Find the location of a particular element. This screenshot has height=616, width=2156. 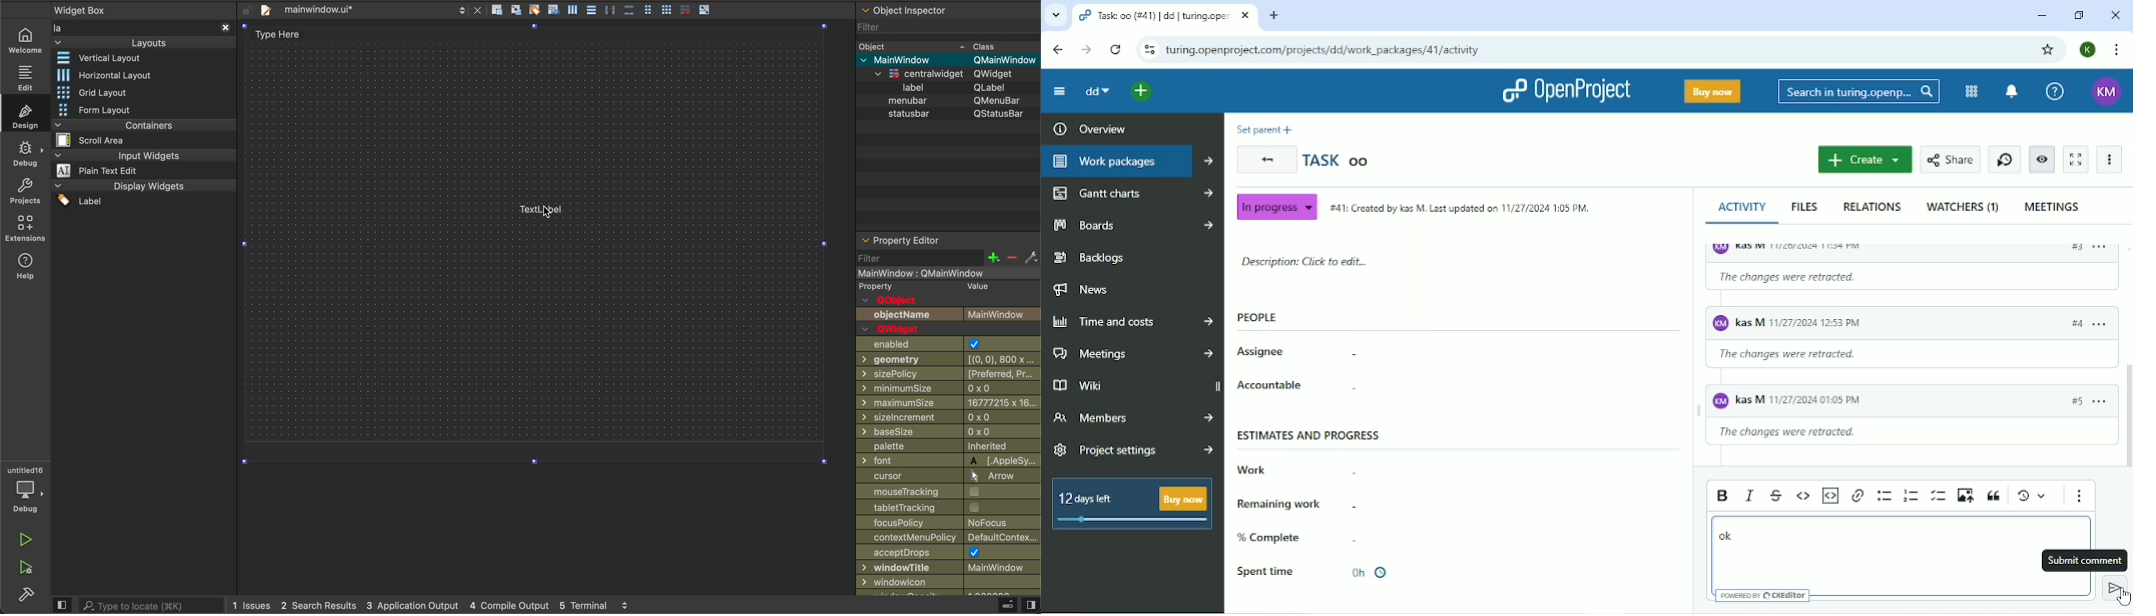

projects is located at coordinates (27, 193).